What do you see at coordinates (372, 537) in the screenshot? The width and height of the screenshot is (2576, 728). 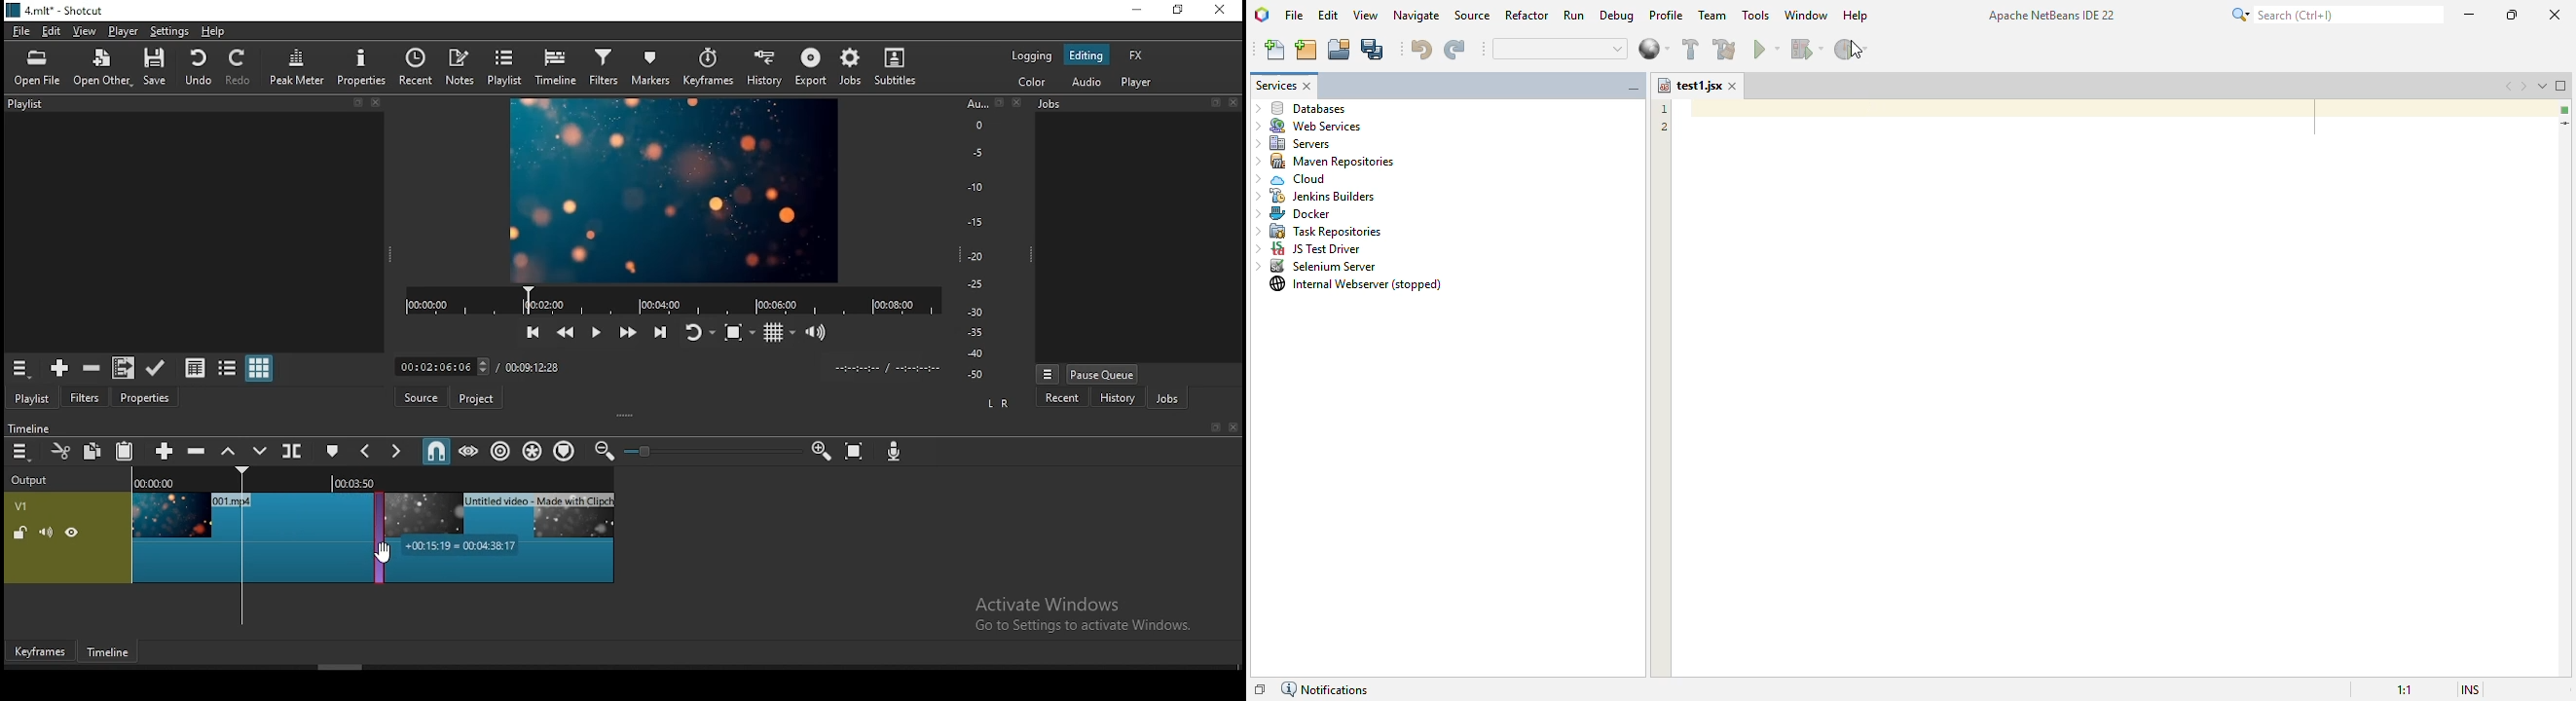 I see `transitionJobs` at bounding box center [372, 537].